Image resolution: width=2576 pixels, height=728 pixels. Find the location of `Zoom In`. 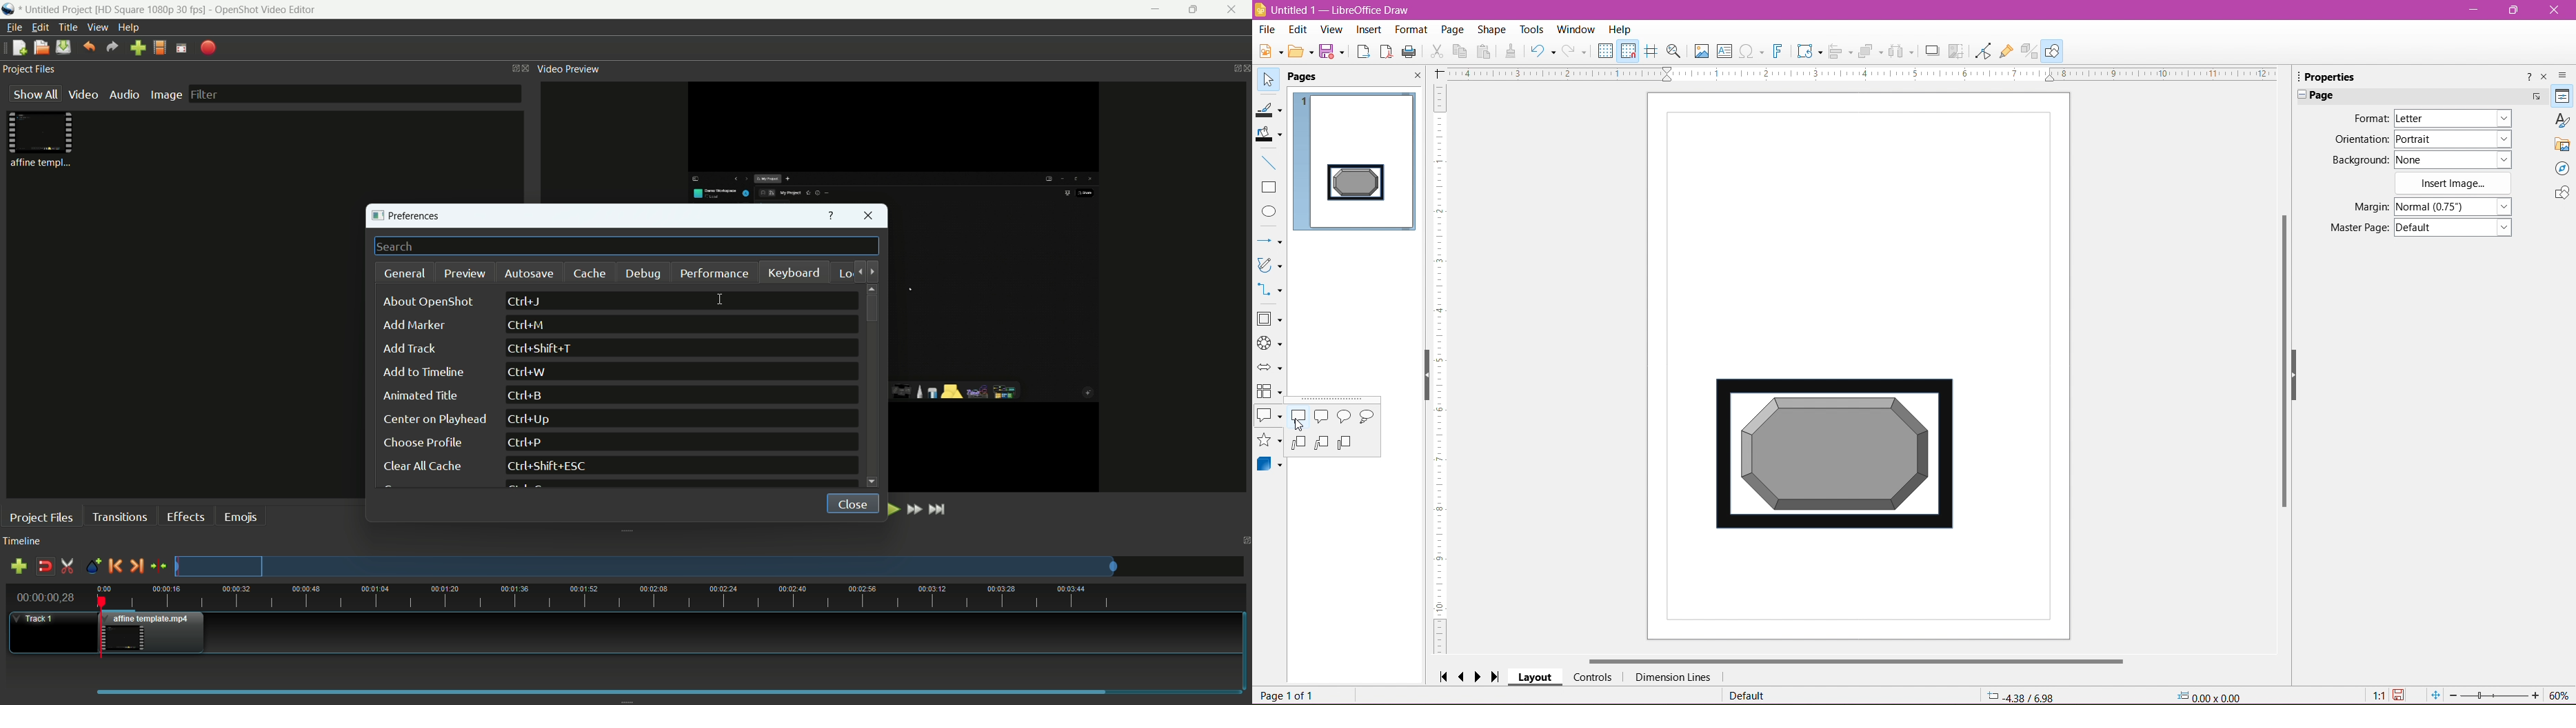

Zoom In is located at coordinates (2537, 696).